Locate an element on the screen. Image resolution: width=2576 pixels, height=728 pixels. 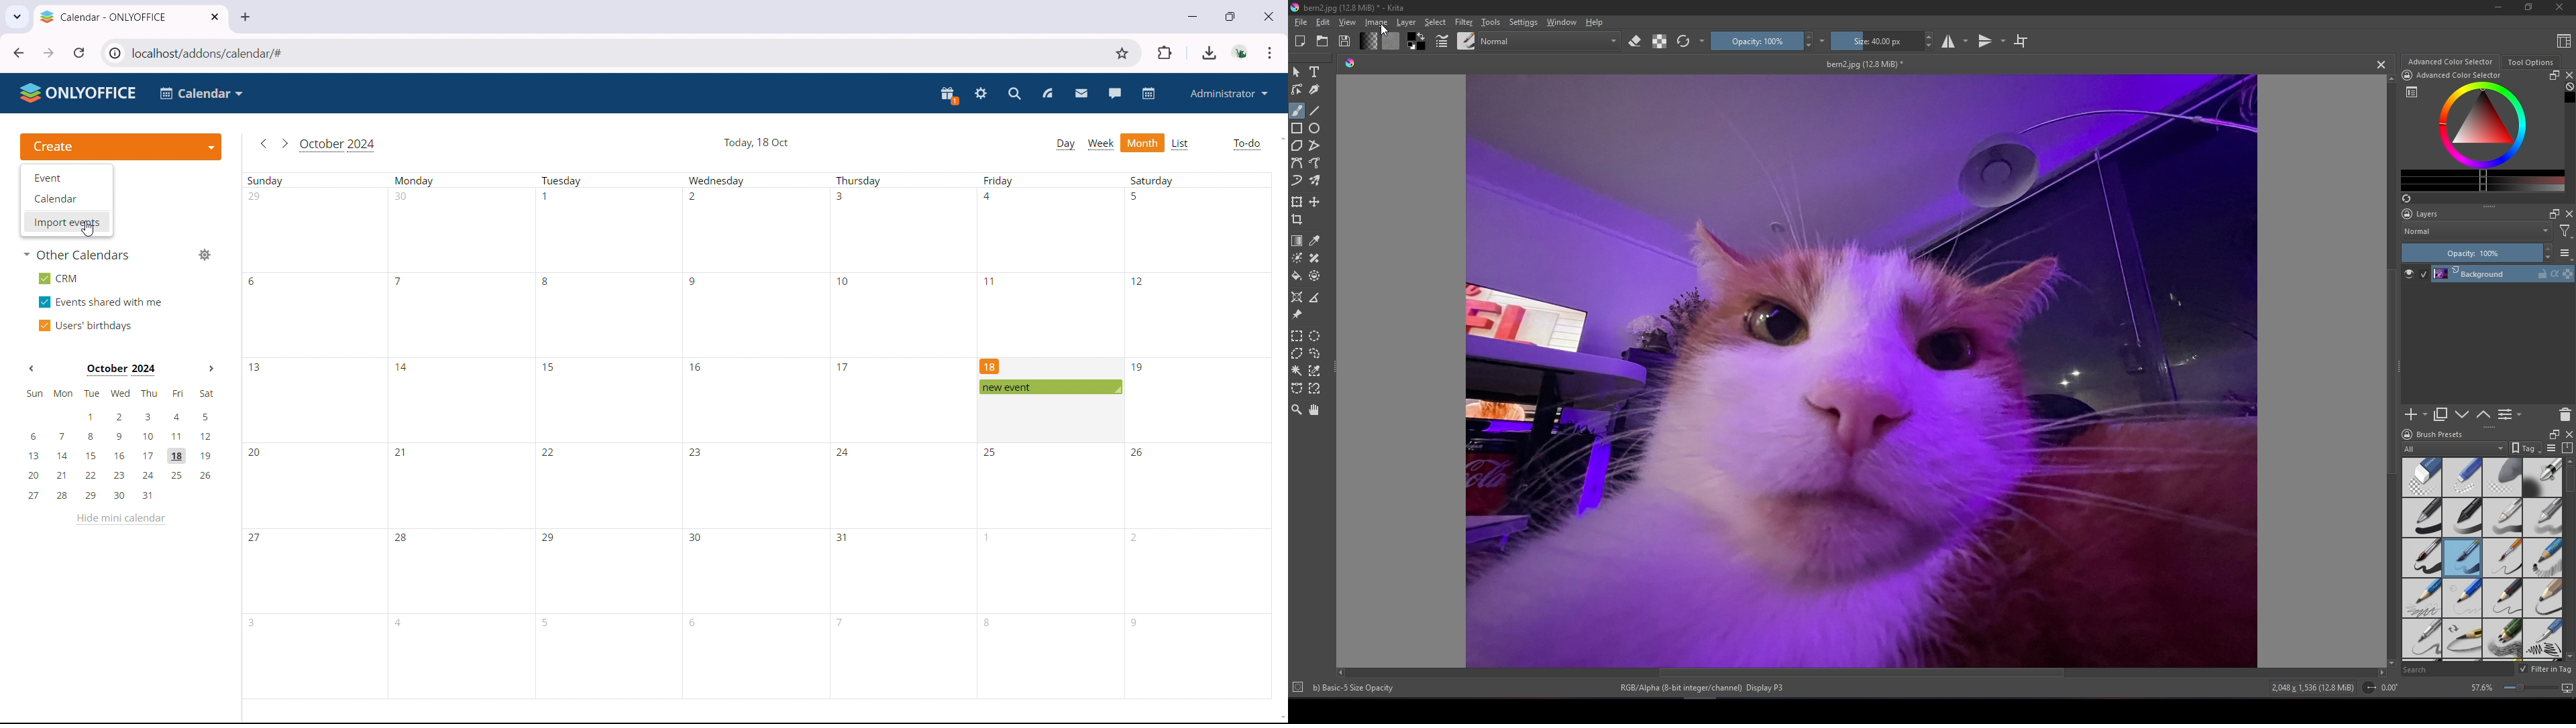
Dimensions and size is located at coordinates (2316, 688).